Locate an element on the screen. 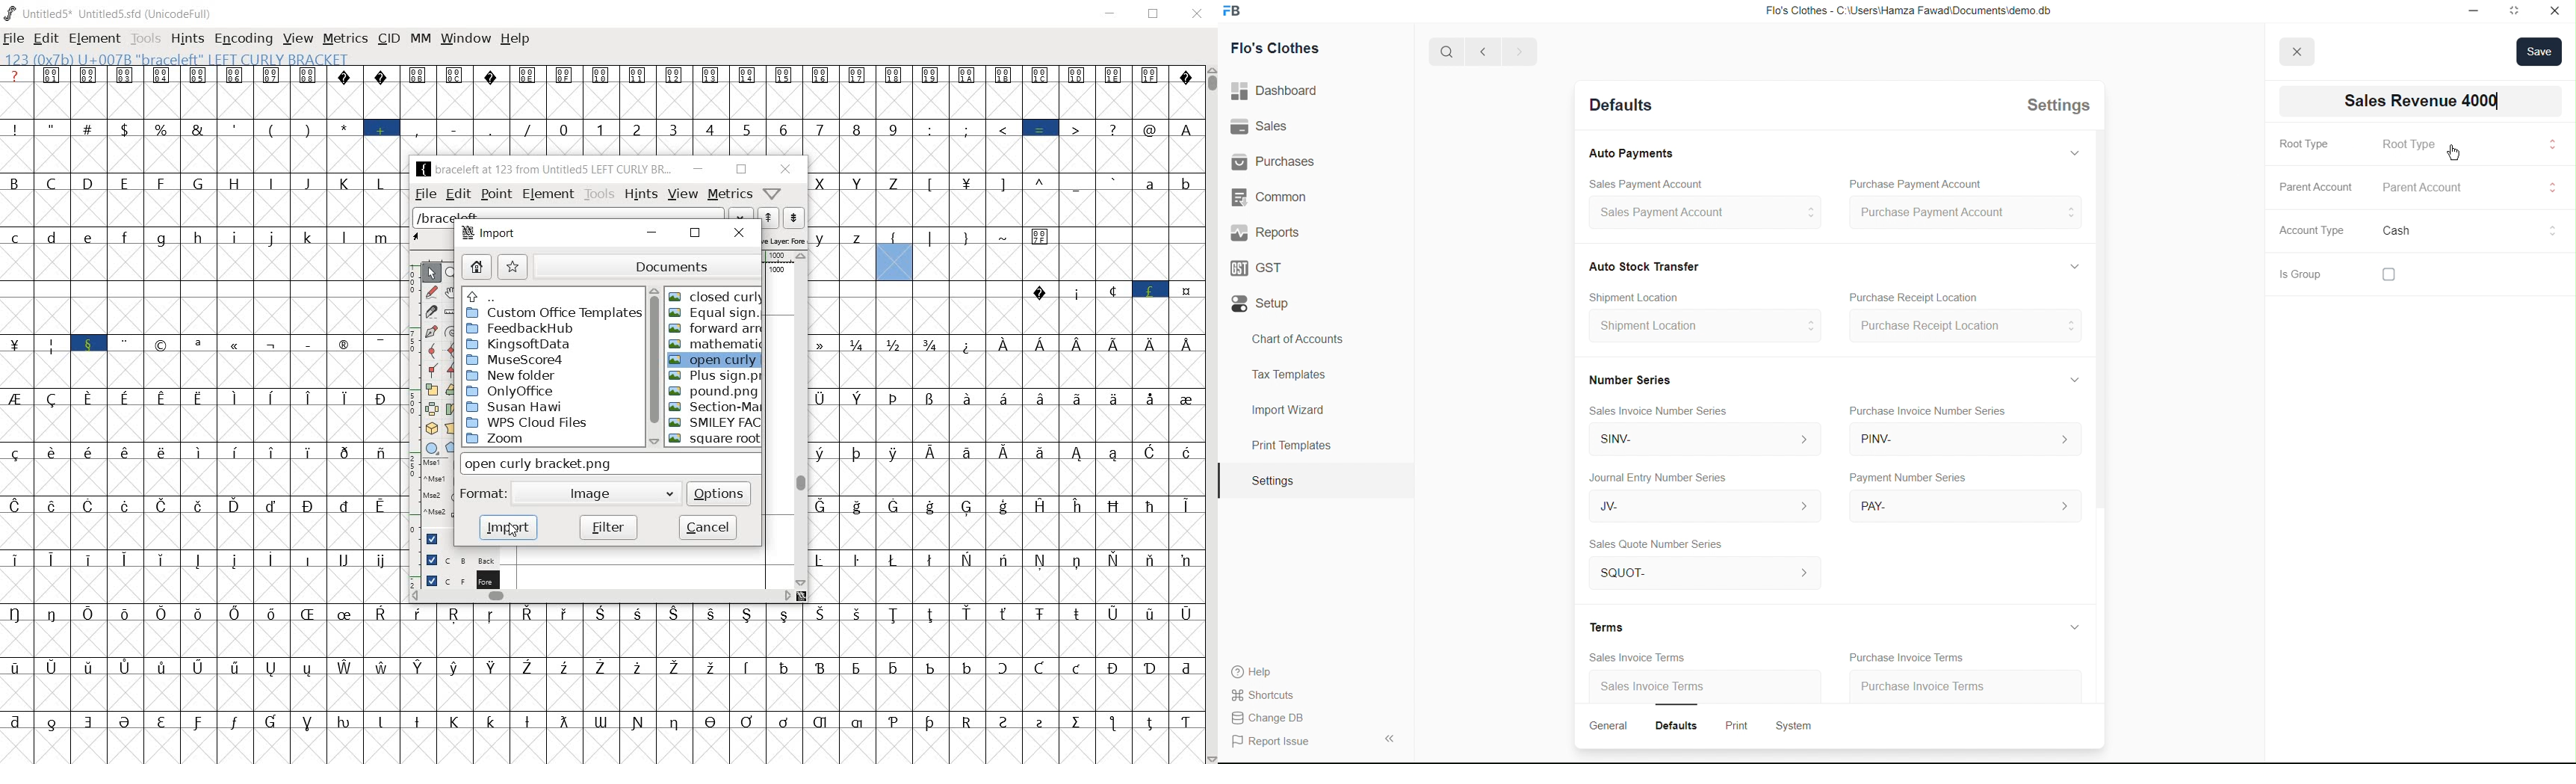  Chart of Accounts is located at coordinates (1294, 339).